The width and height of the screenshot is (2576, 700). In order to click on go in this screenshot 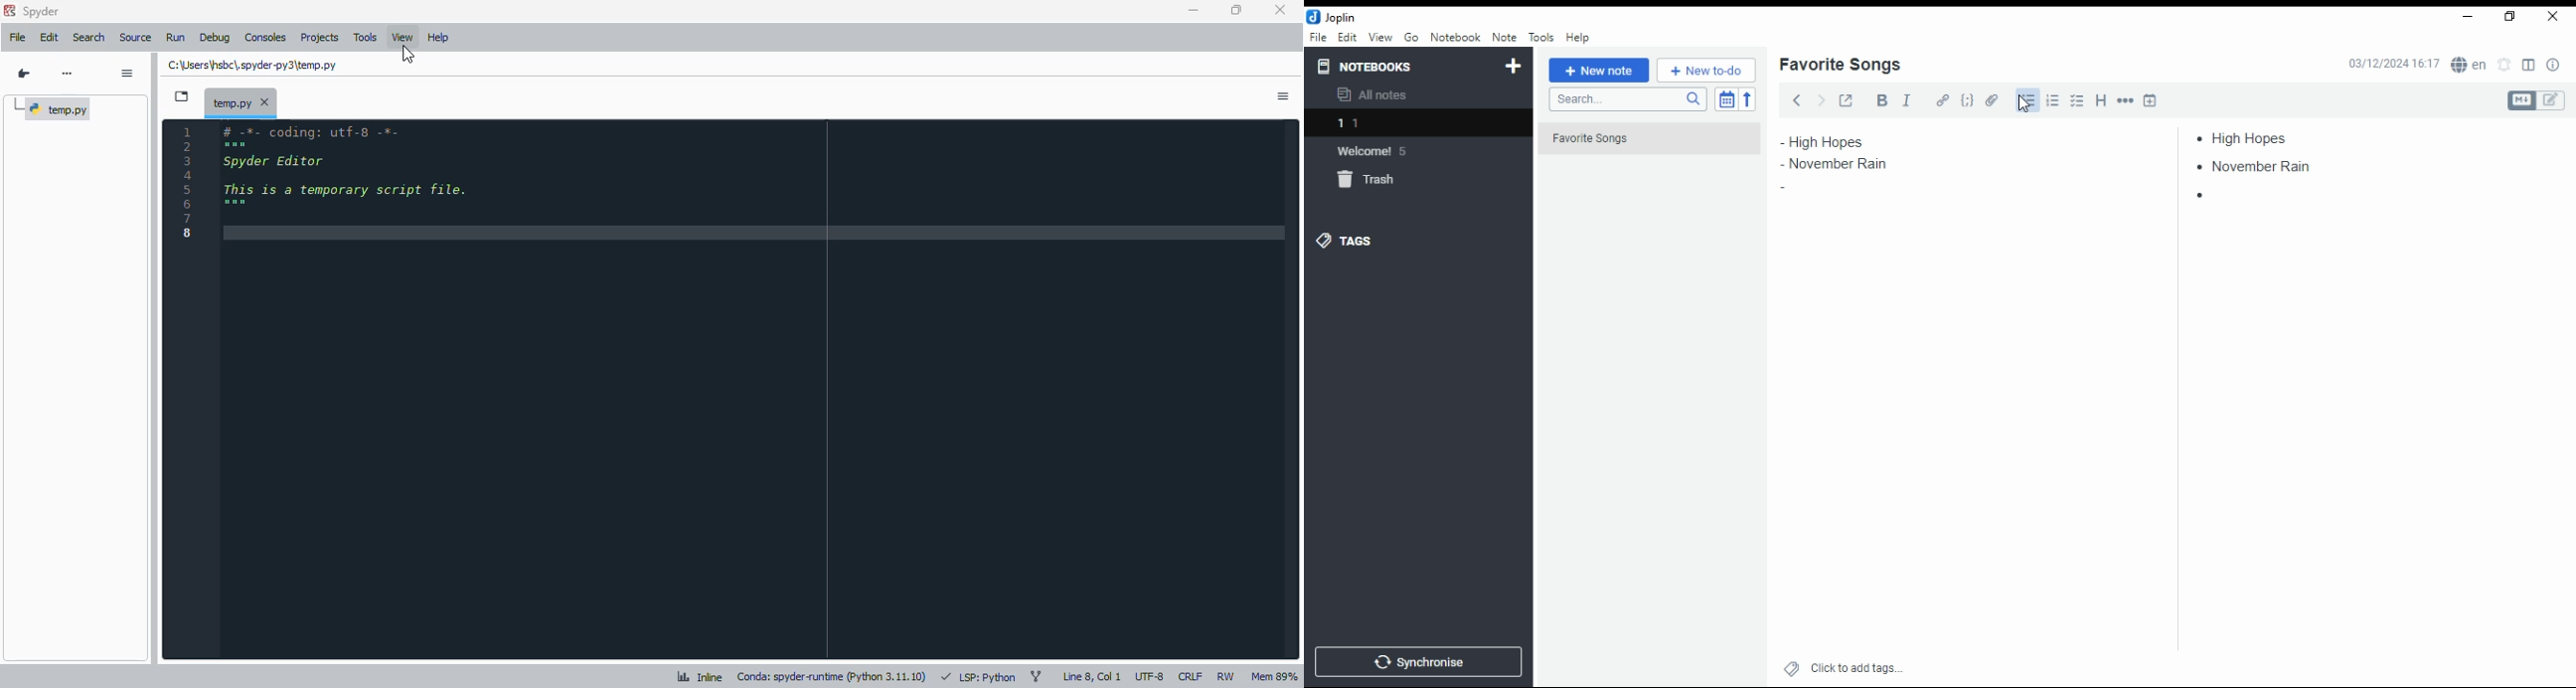, I will do `click(1413, 40)`.